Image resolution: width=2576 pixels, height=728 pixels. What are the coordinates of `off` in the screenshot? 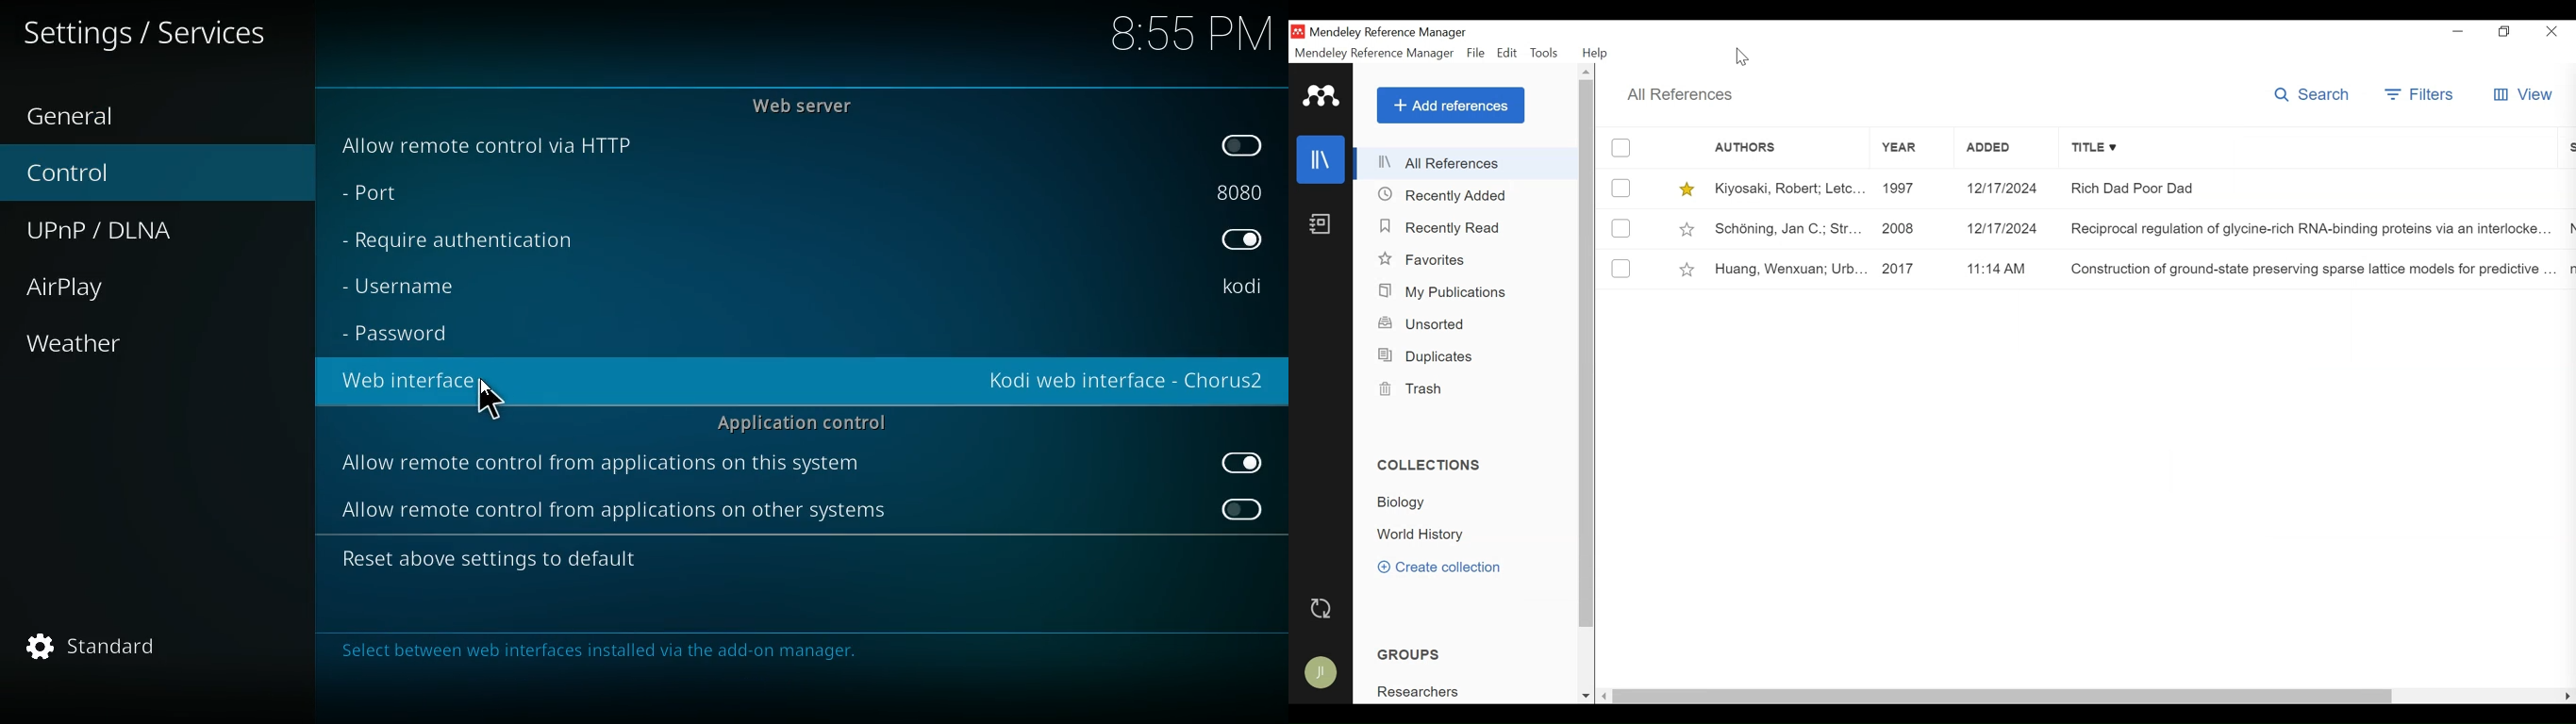 It's located at (1244, 146).